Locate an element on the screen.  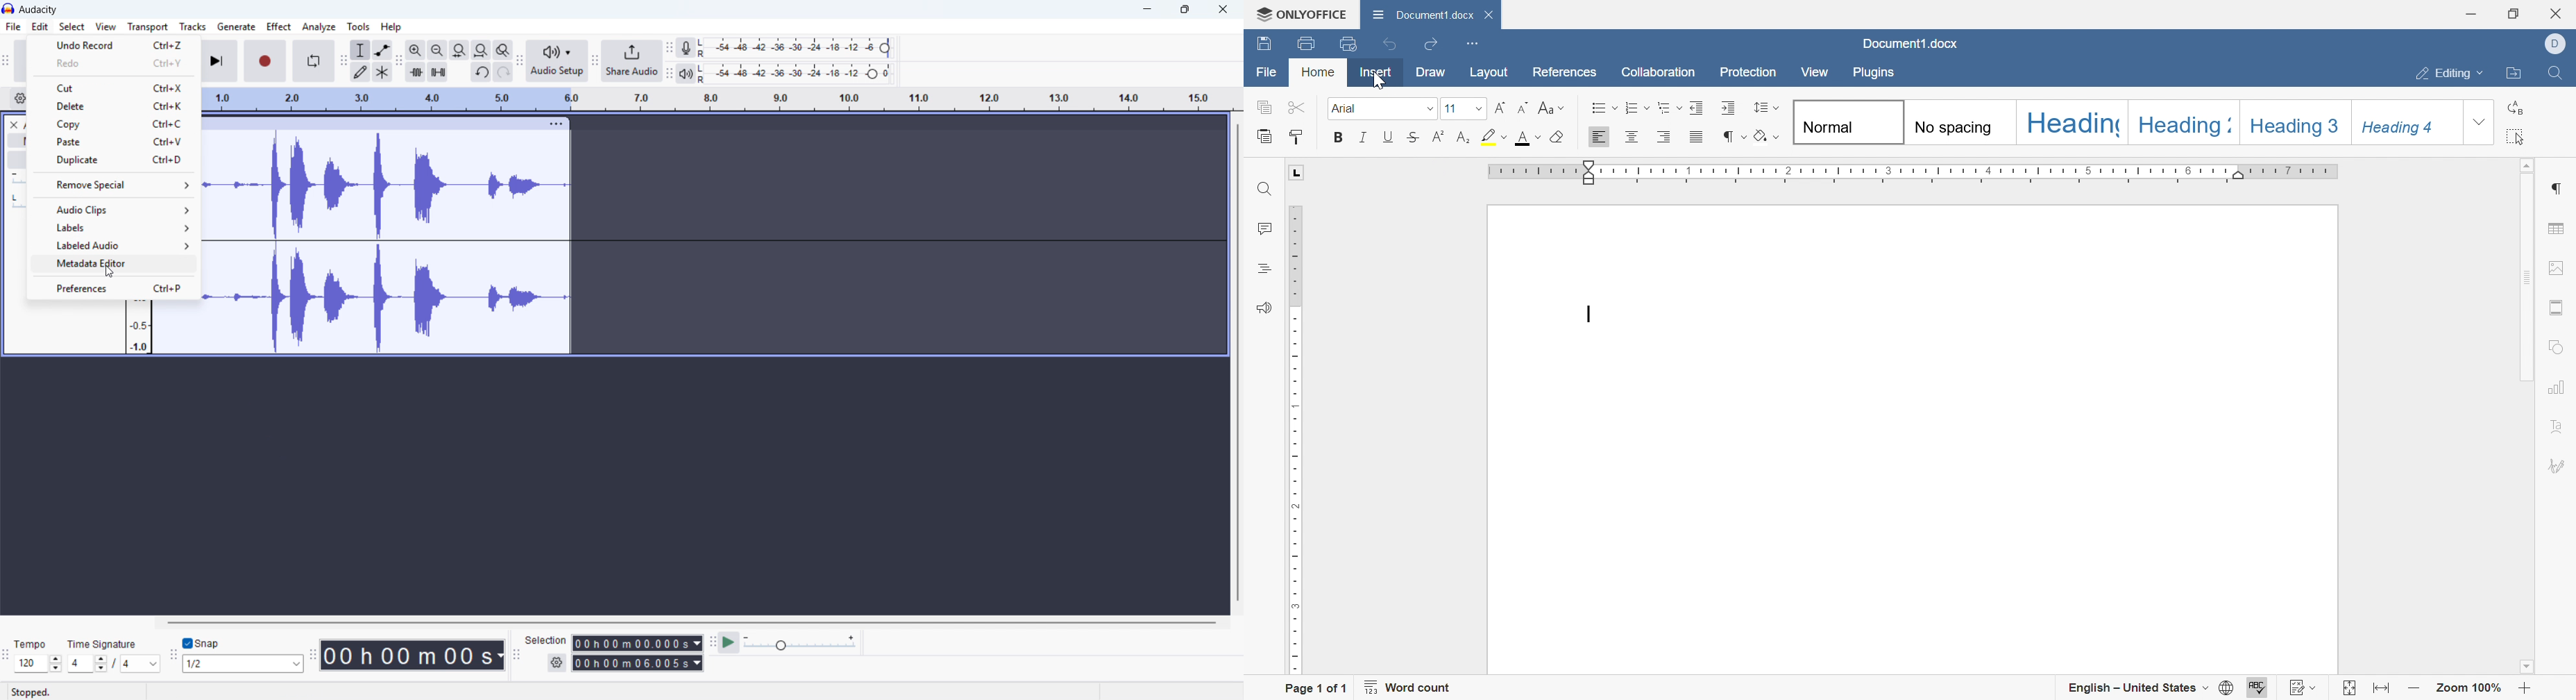
cursor is located at coordinates (1382, 82).